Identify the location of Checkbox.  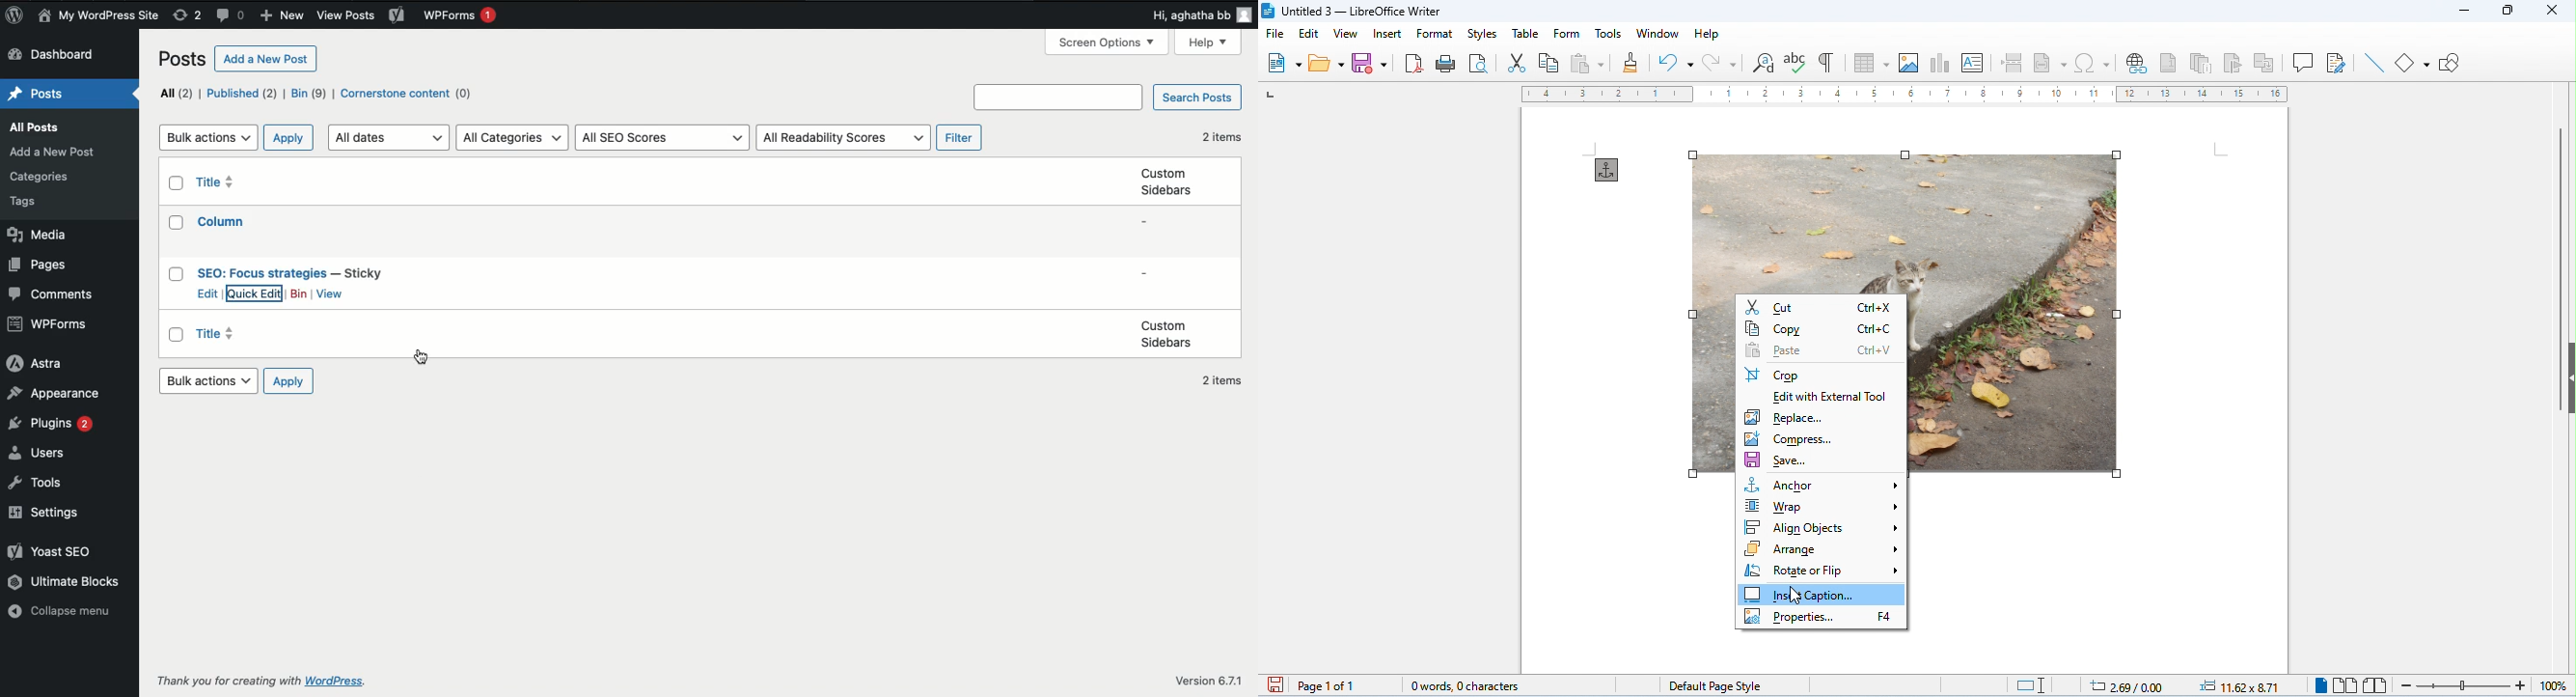
(178, 274).